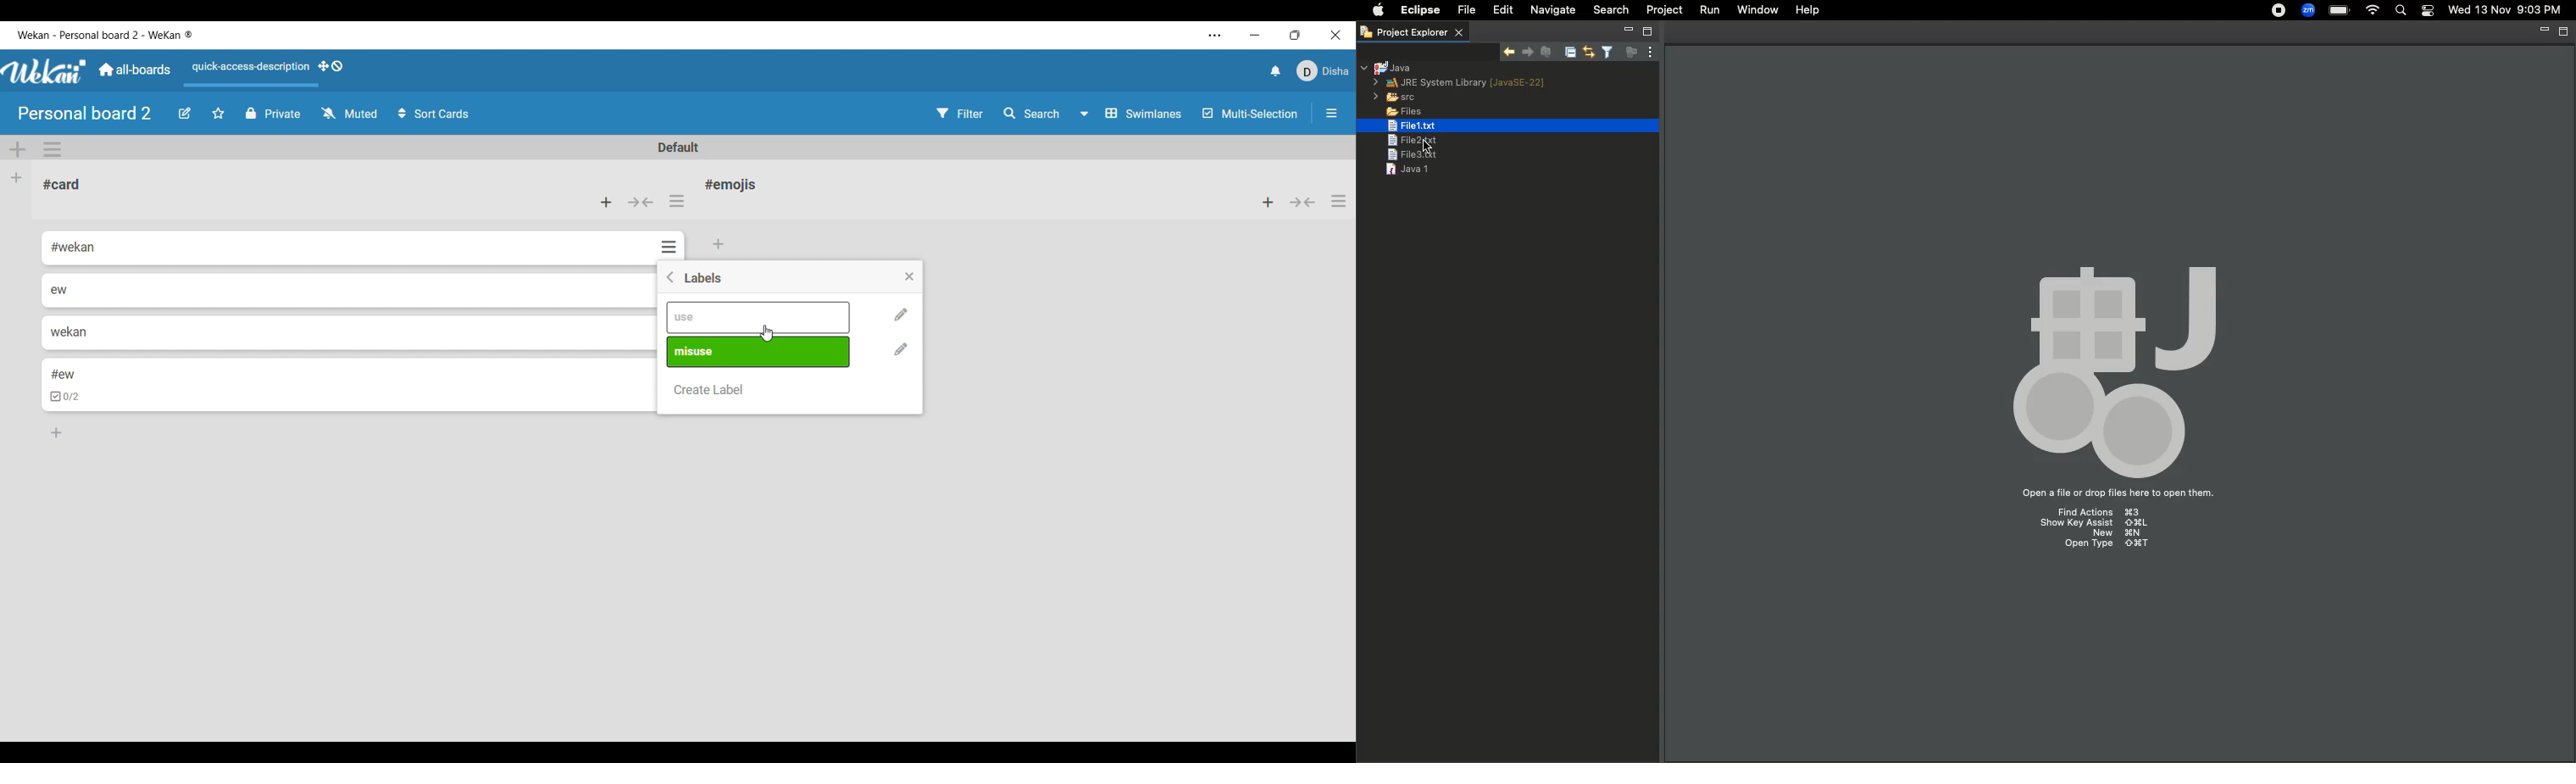 The height and width of the screenshot is (784, 2576). Describe the element at coordinates (1374, 12) in the screenshot. I see `Apple logo` at that location.